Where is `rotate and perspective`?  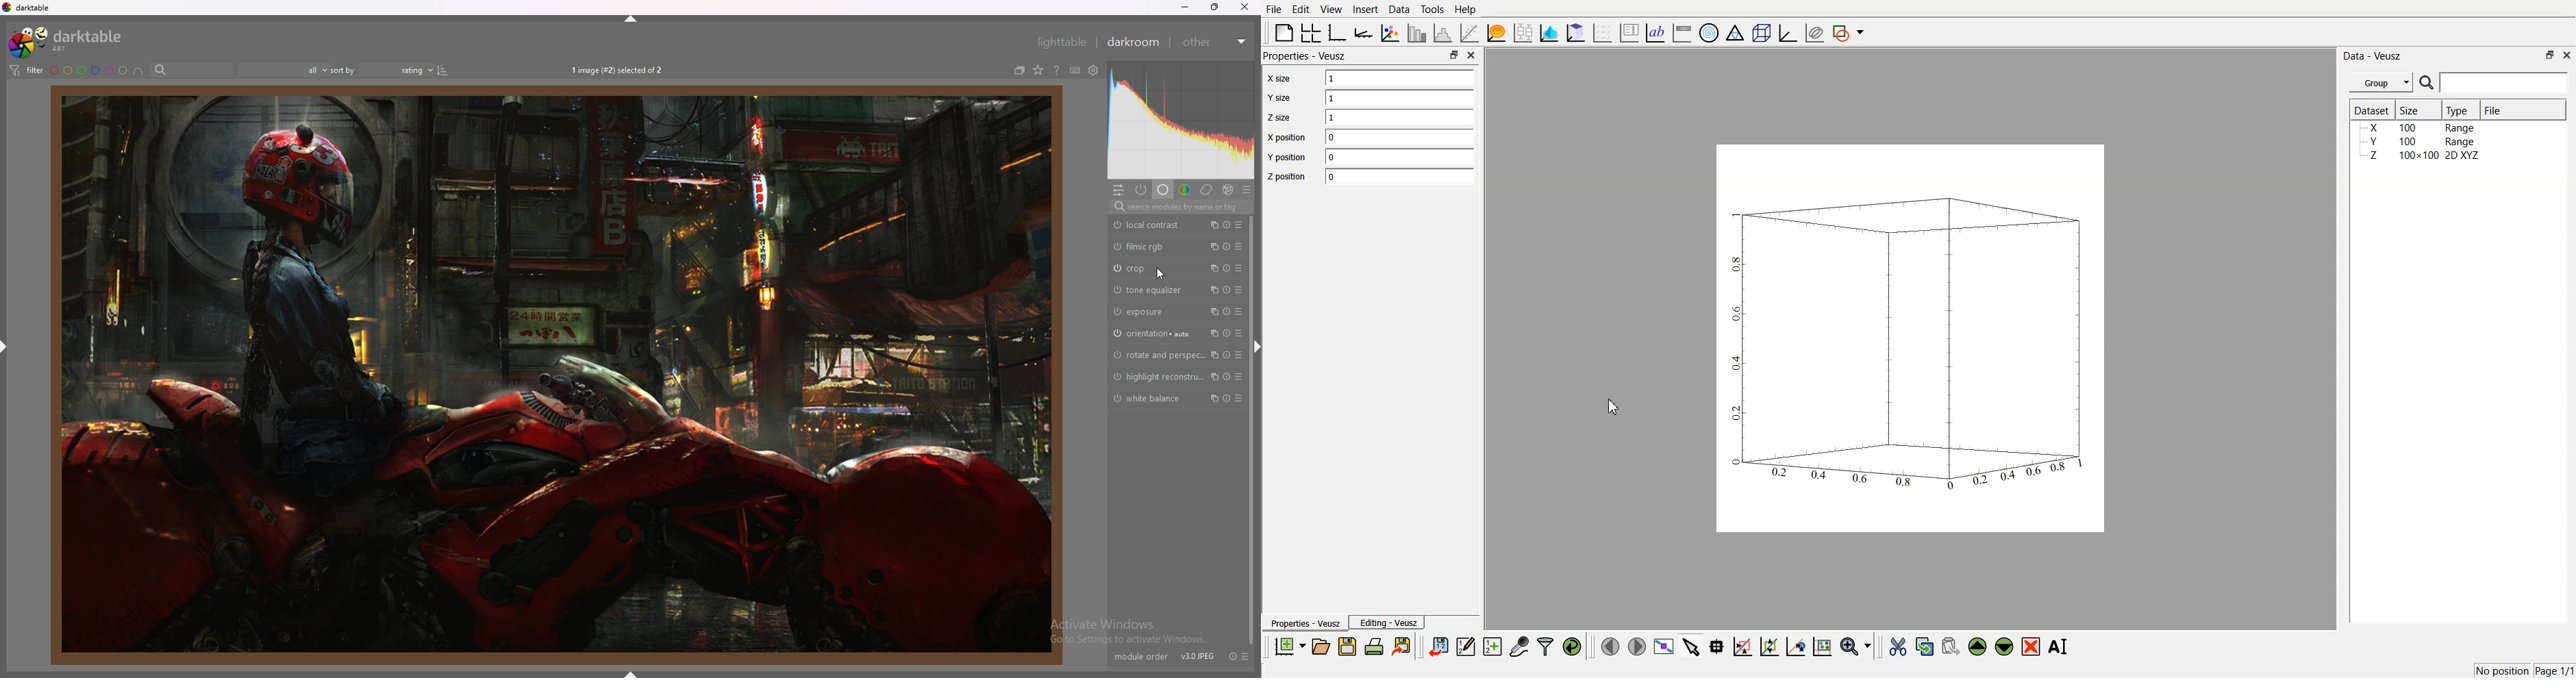 rotate and perspective is located at coordinates (1157, 355).